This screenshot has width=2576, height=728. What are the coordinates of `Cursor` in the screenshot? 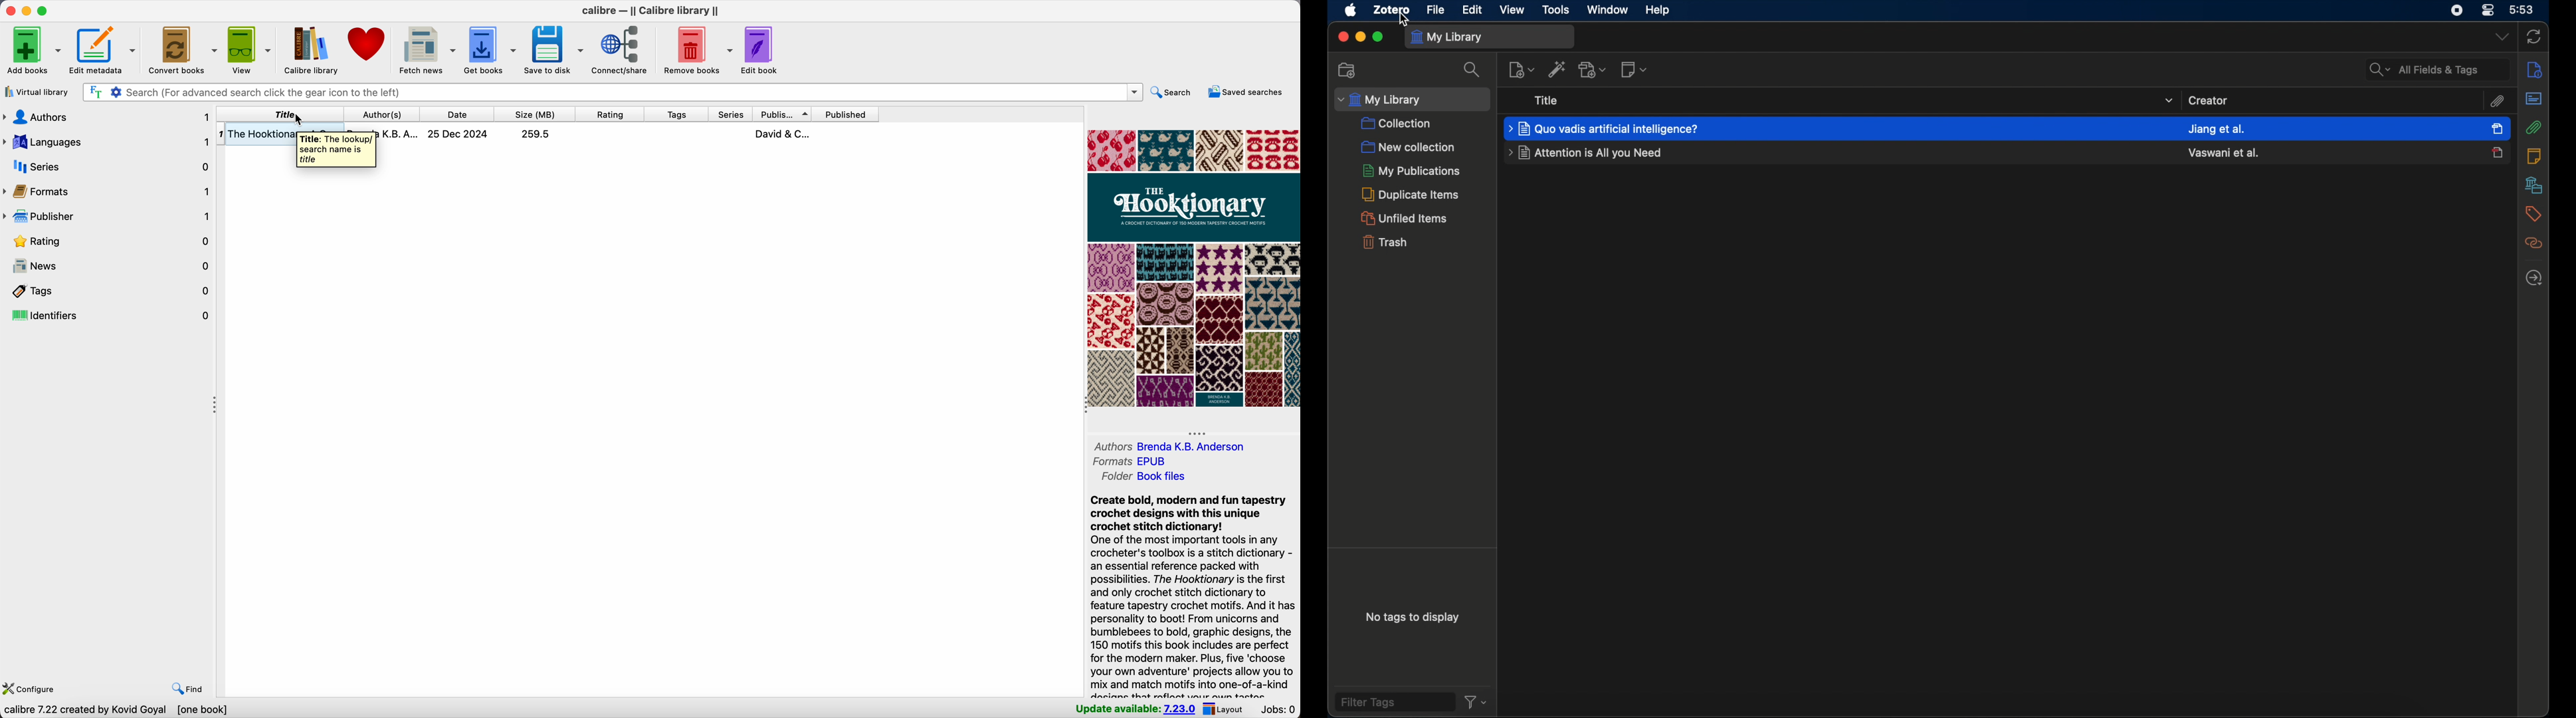 It's located at (300, 121).